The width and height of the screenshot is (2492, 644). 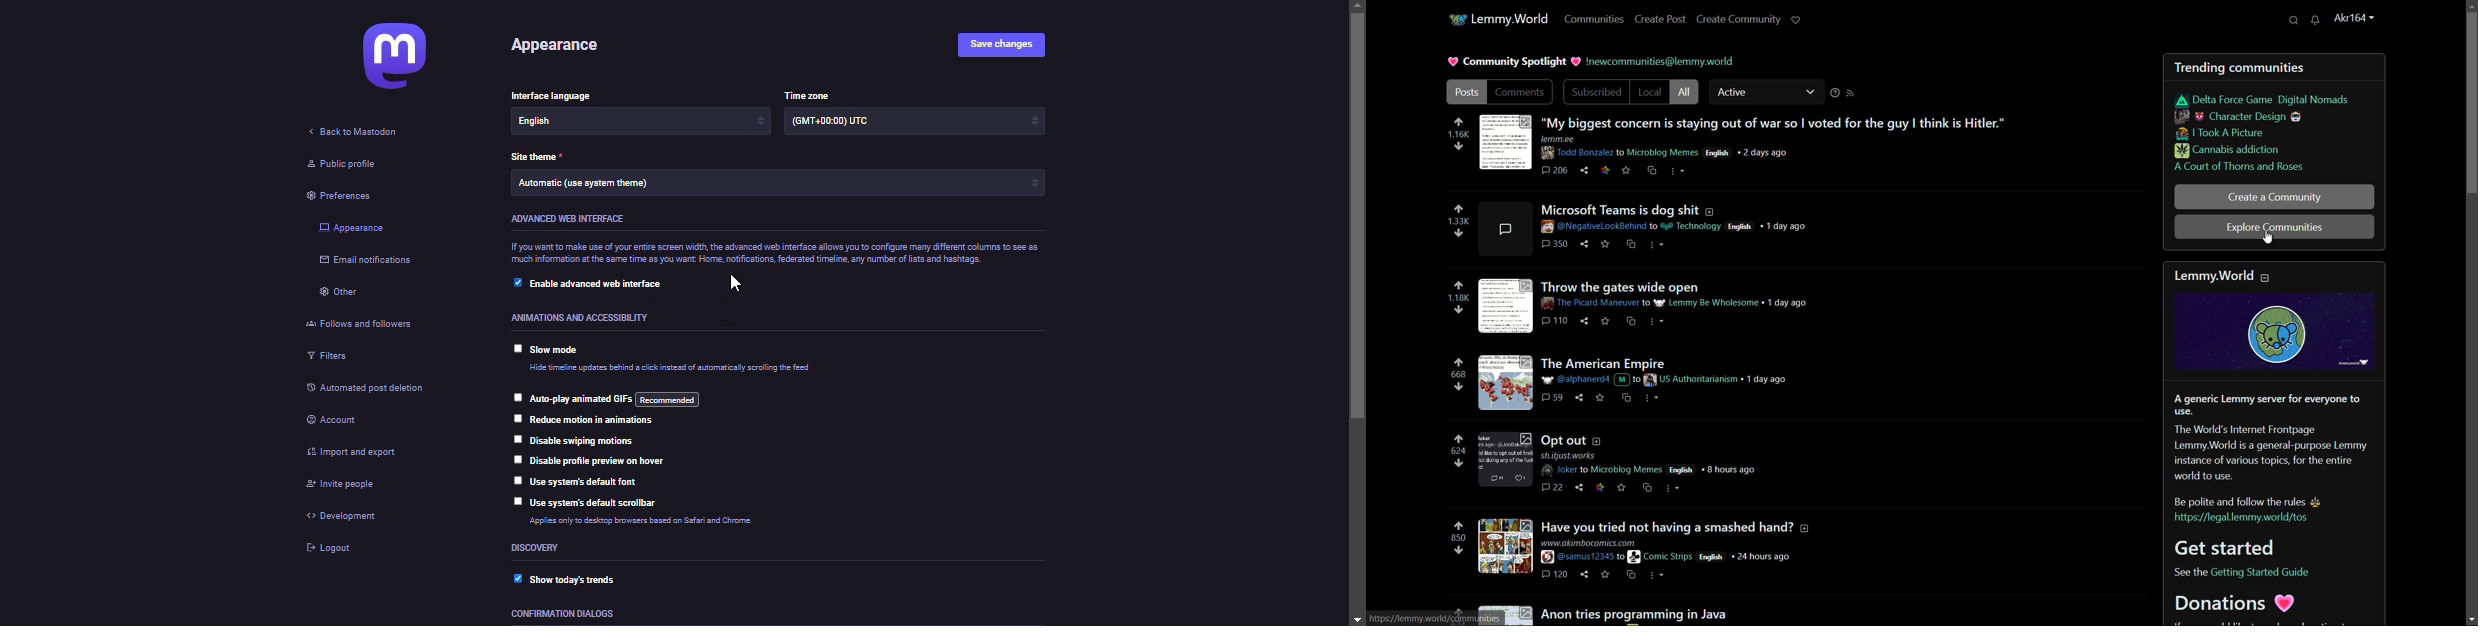 What do you see at coordinates (576, 578) in the screenshot?
I see `show today's trends` at bounding box center [576, 578].